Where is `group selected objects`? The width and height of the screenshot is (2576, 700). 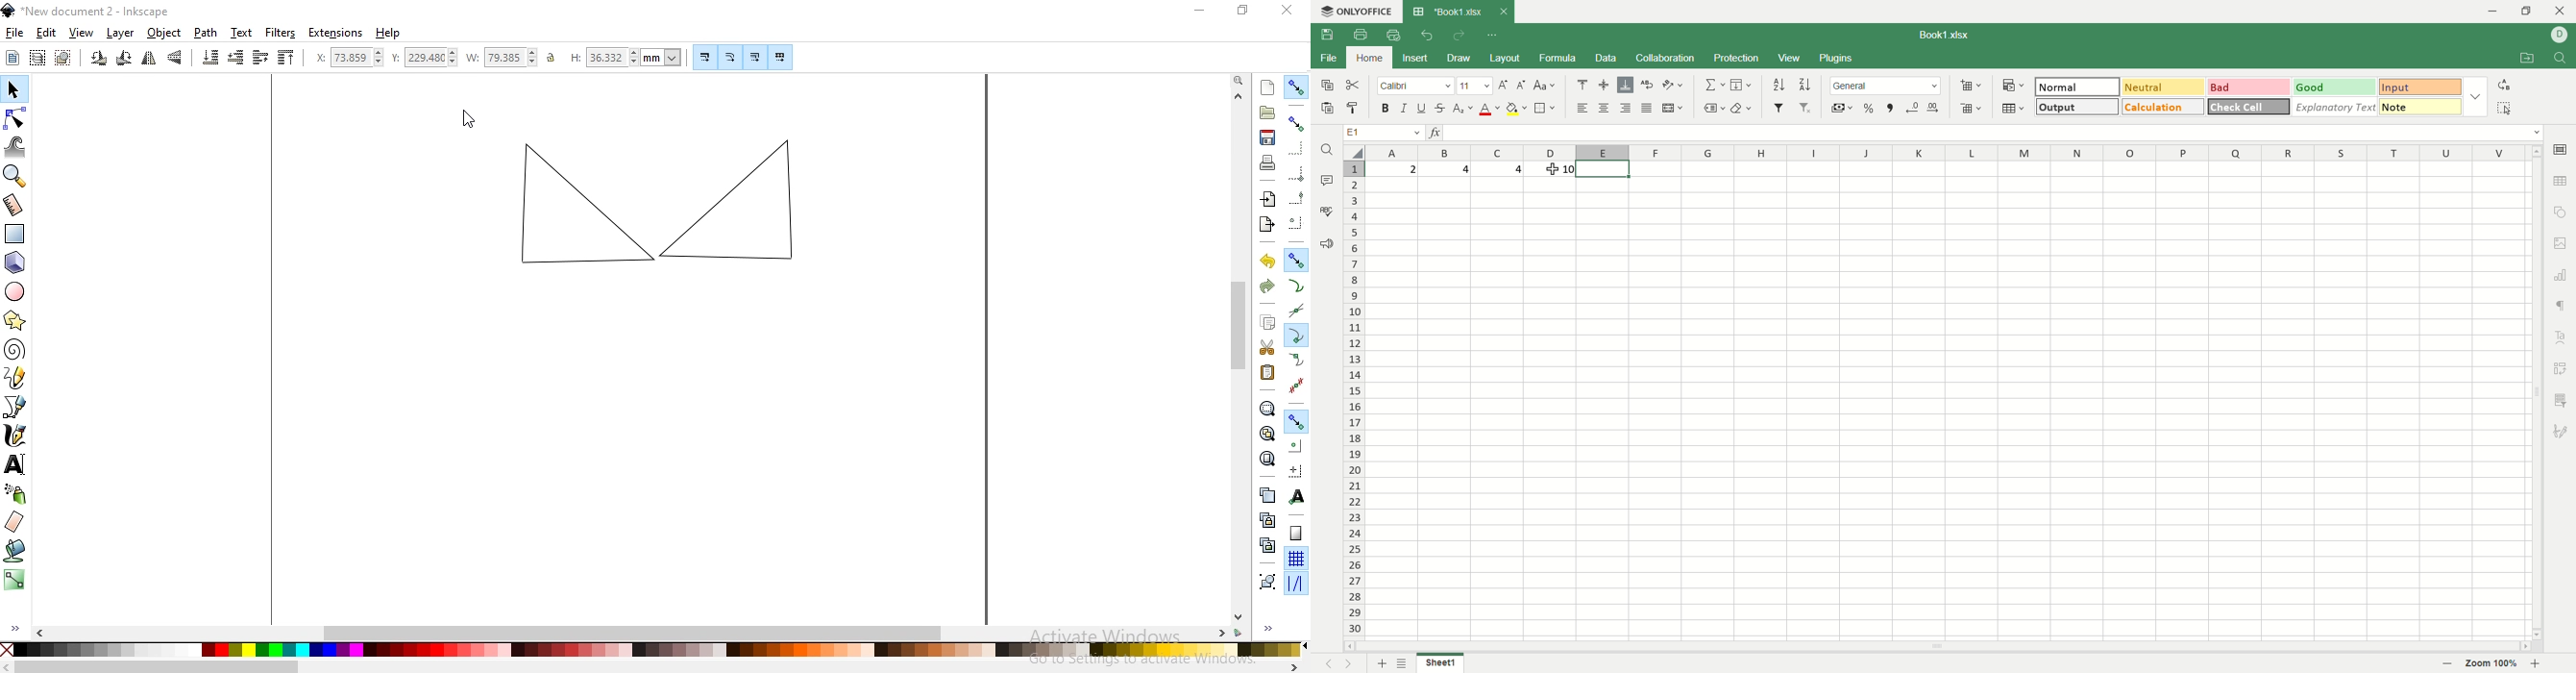 group selected objects is located at coordinates (1269, 582).